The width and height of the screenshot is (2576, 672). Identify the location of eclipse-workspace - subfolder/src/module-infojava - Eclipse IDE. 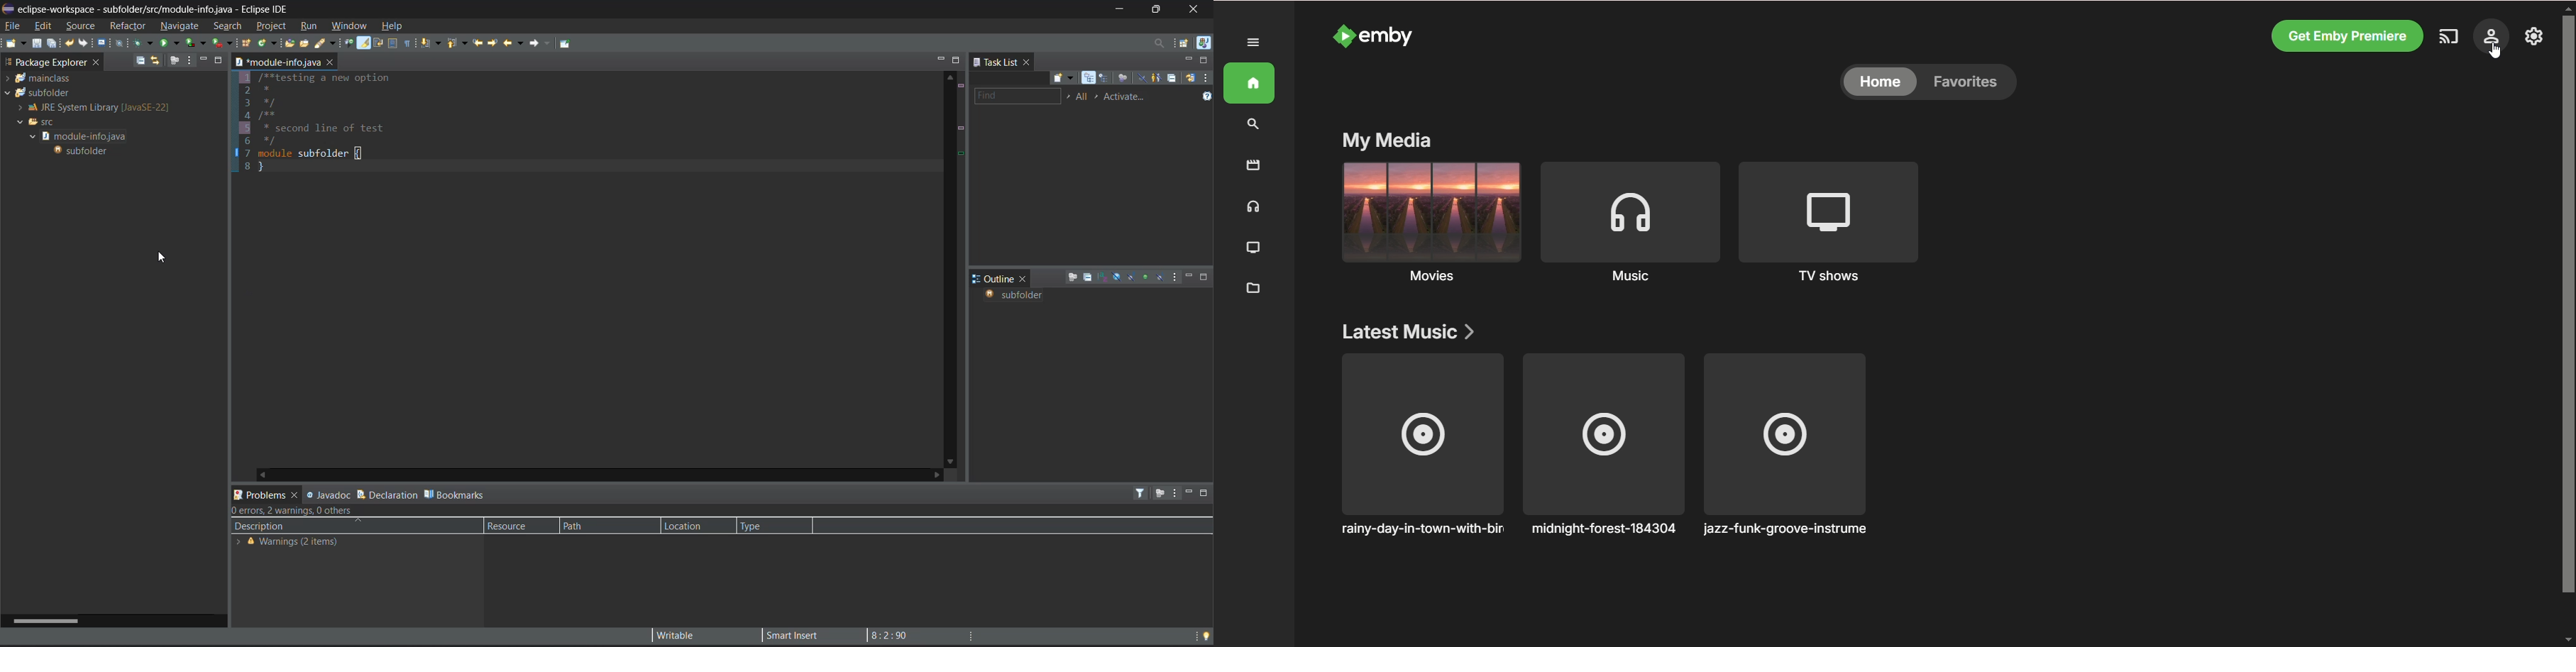
(154, 10).